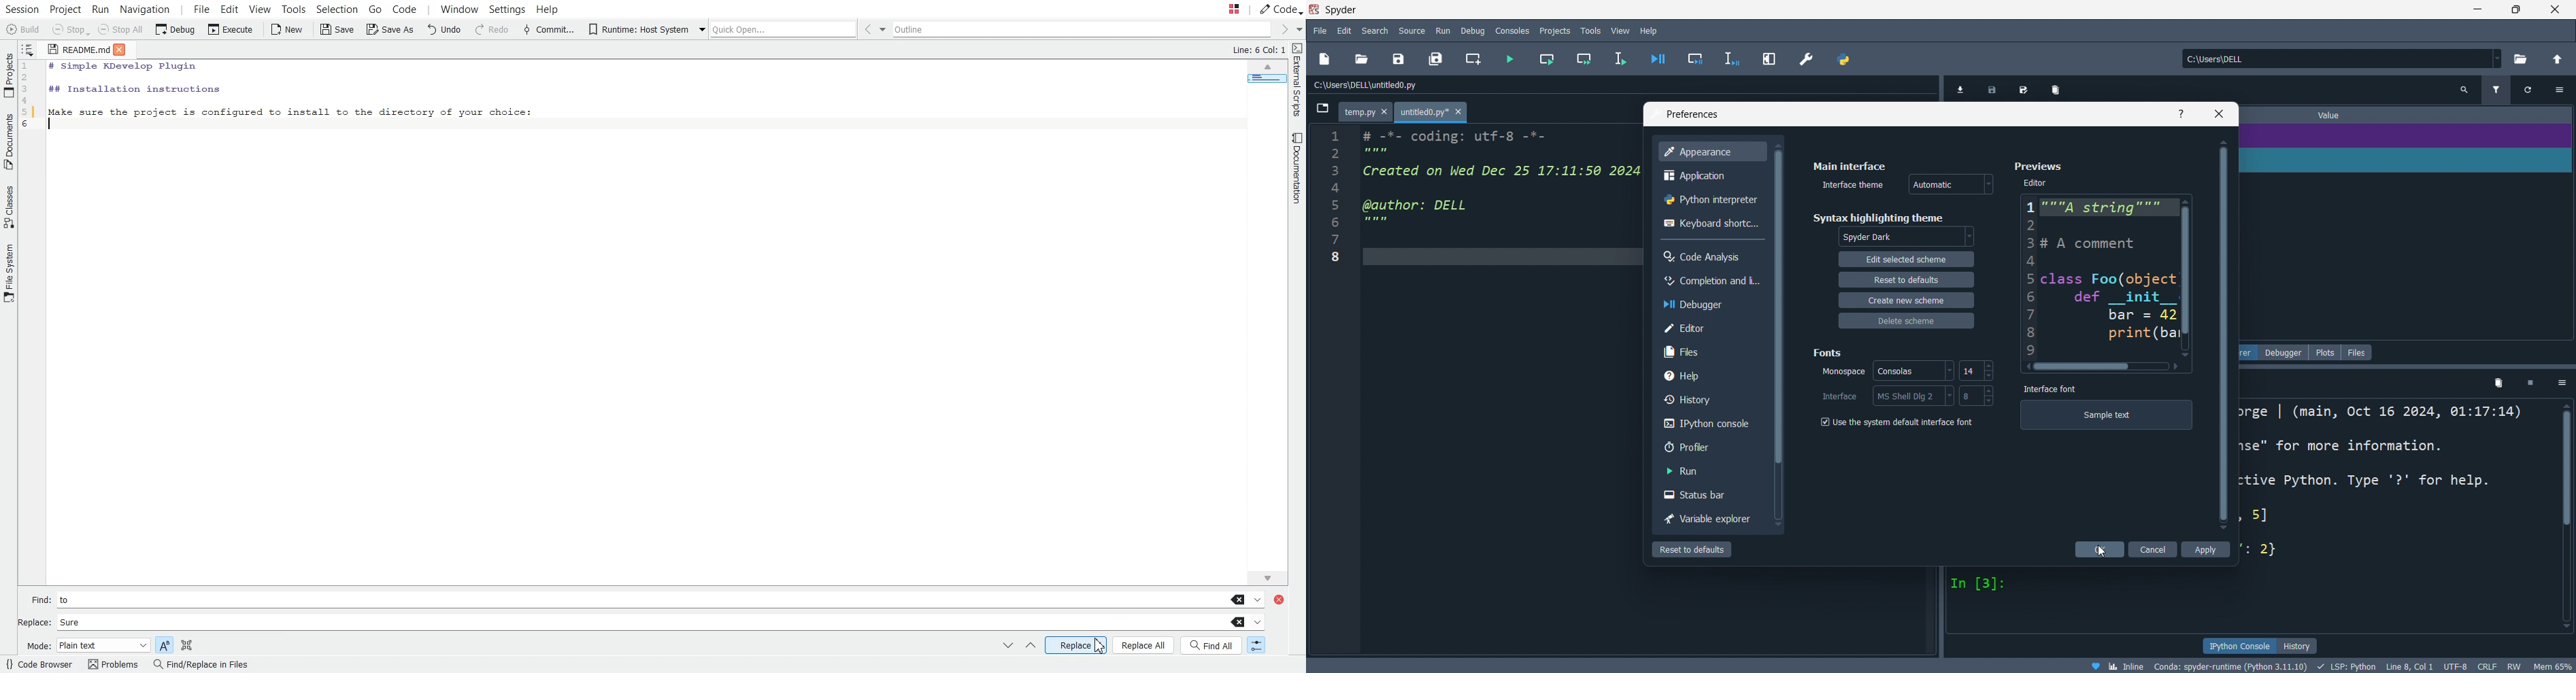 This screenshot has height=700, width=2576. Describe the element at coordinates (2099, 549) in the screenshot. I see `cursor` at that location.